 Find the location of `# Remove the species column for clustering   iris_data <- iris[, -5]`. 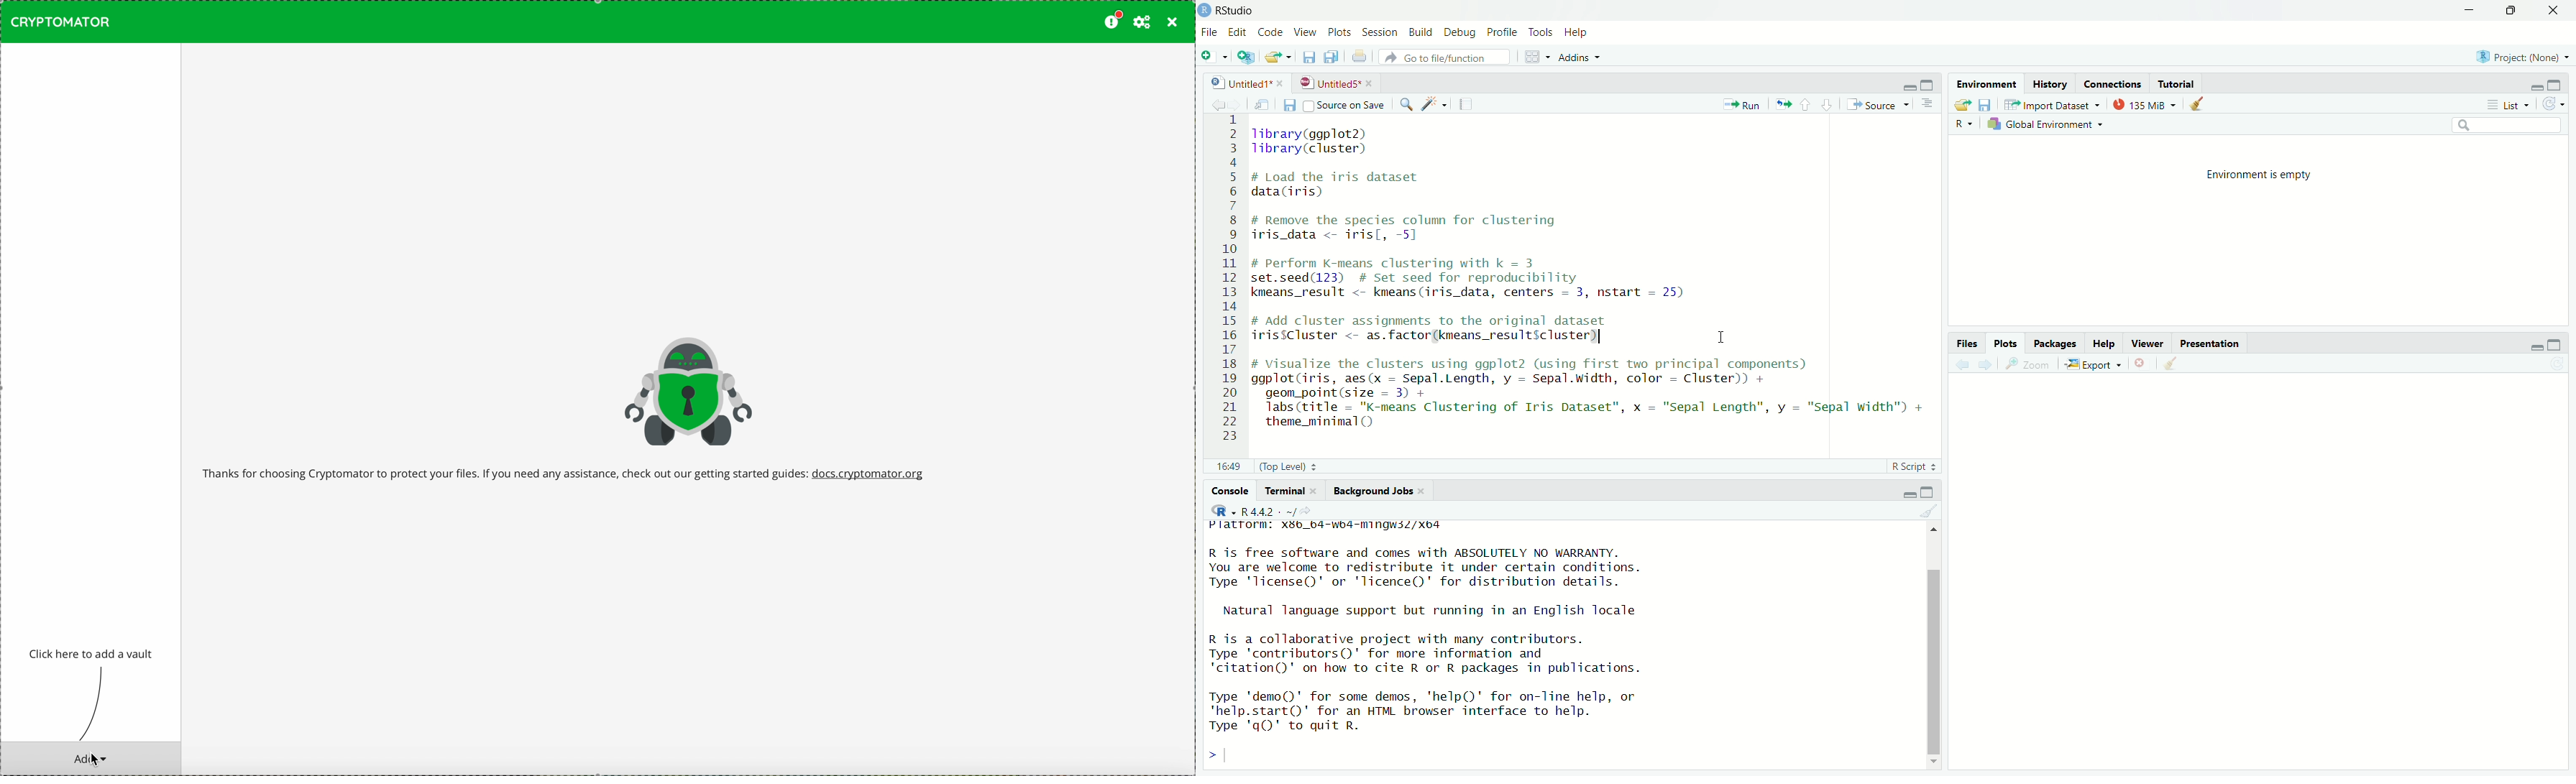

# Remove the species column for clustering   iris_data <- iris[, -5] is located at coordinates (1426, 227).